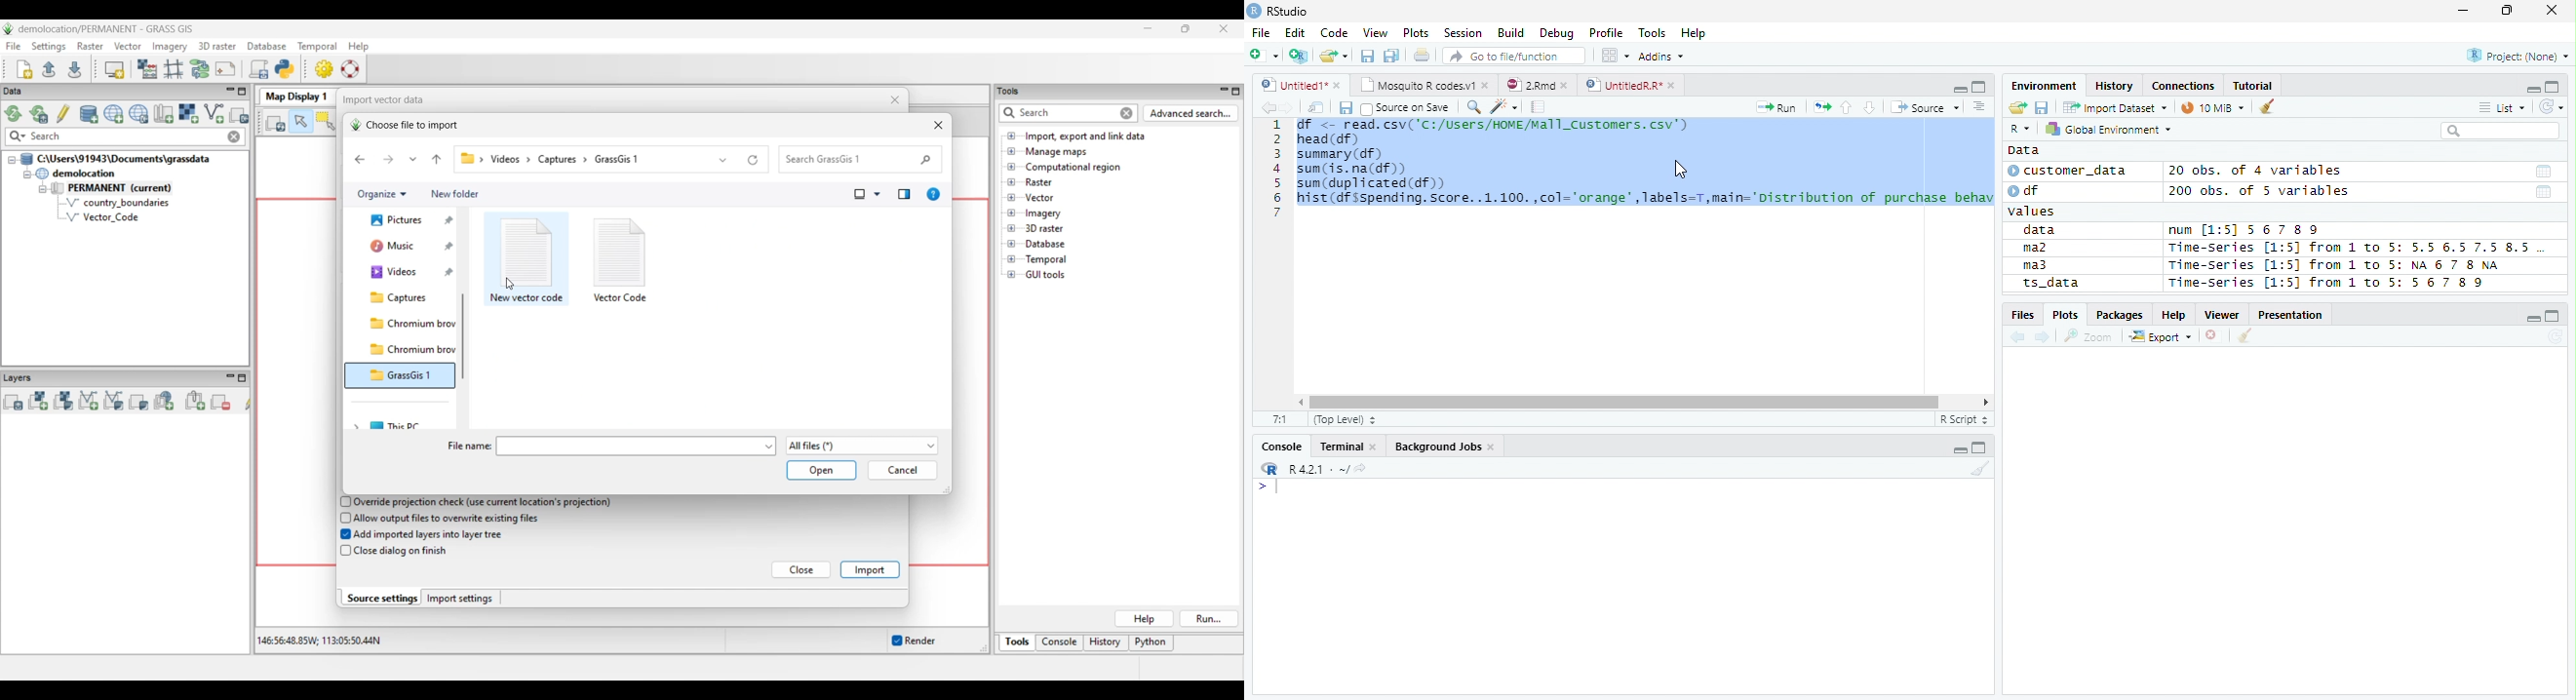  Describe the element at coordinates (1317, 107) in the screenshot. I see `Show in new window` at that location.